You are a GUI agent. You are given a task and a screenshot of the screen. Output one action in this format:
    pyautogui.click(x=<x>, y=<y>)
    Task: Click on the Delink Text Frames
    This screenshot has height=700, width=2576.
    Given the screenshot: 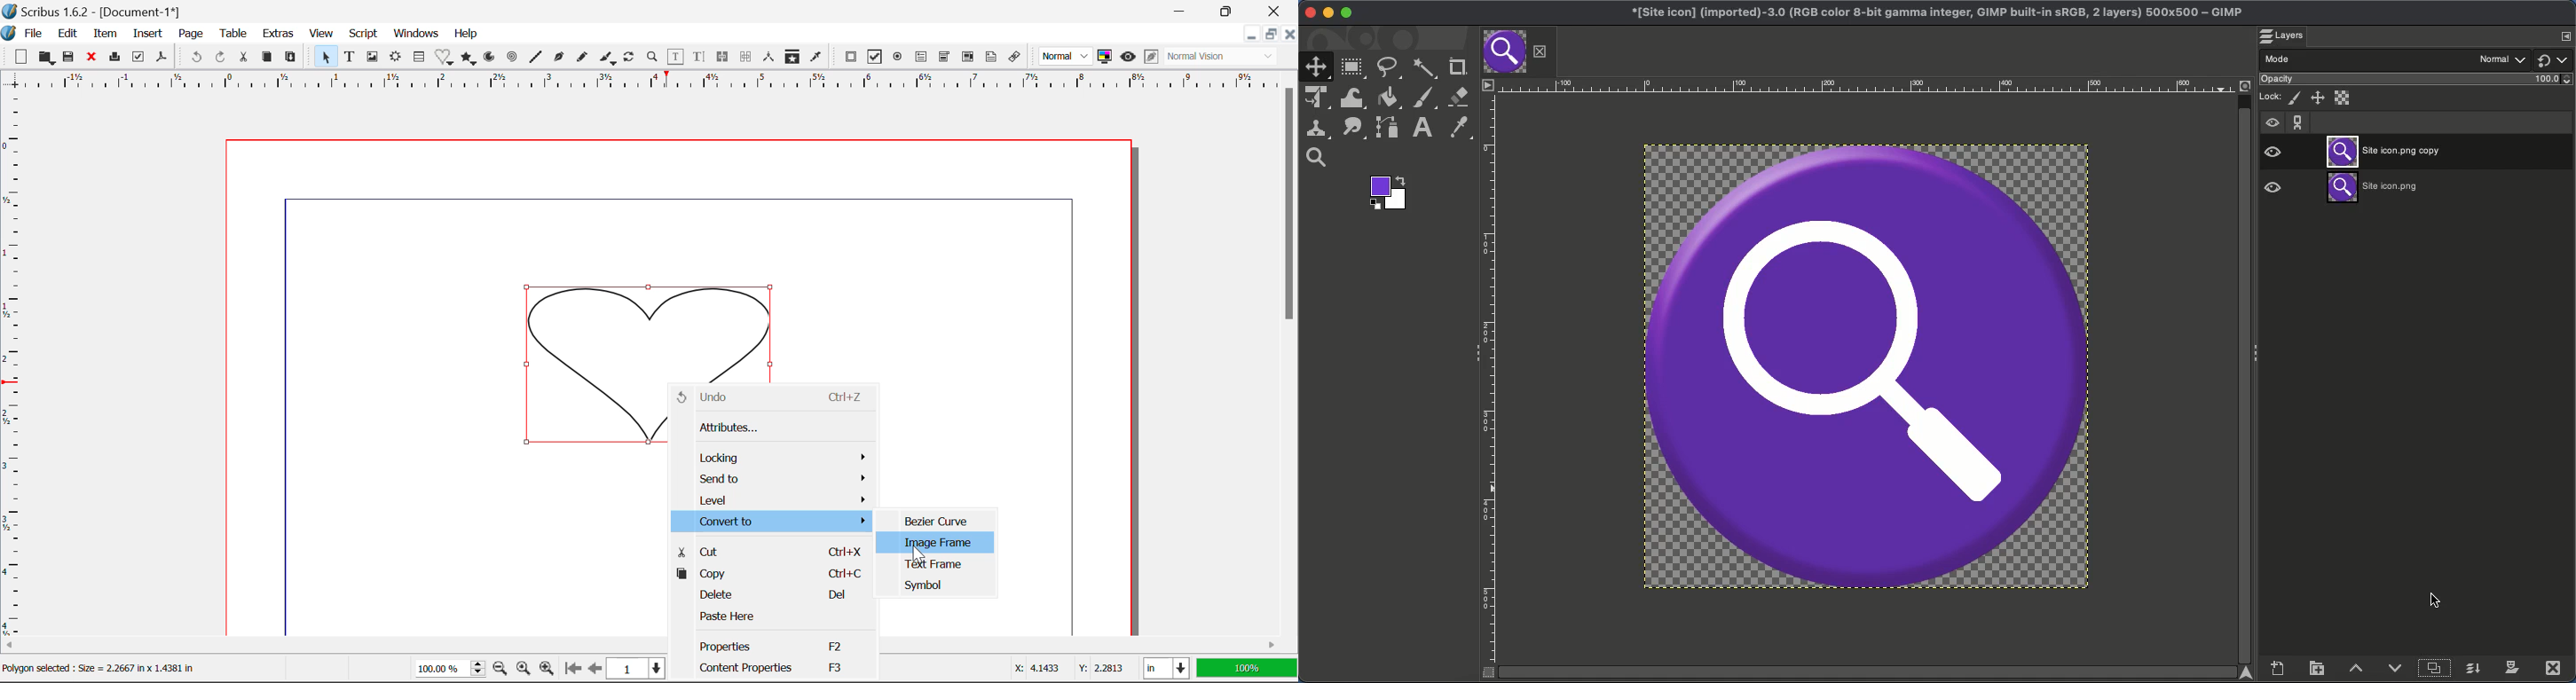 What is the action you would take?
    pyautogui.click(x=748, y=57)
    